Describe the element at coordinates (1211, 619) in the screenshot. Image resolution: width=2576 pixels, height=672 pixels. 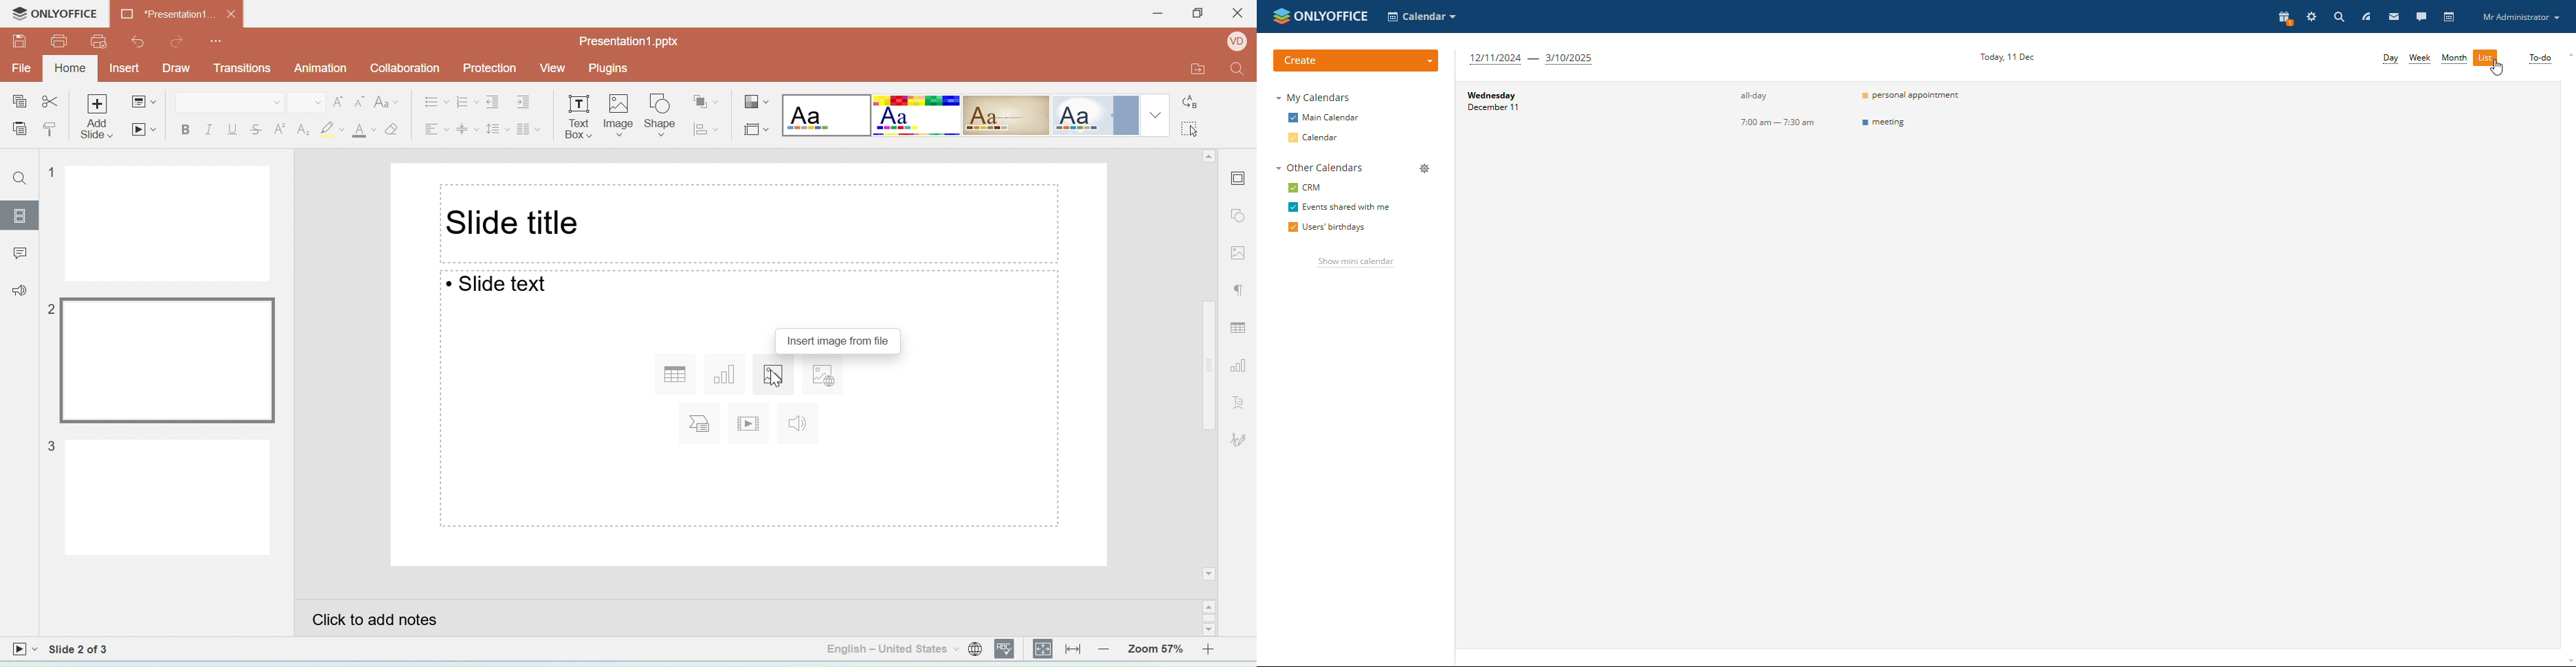
I see `Scroll bar` at that location.